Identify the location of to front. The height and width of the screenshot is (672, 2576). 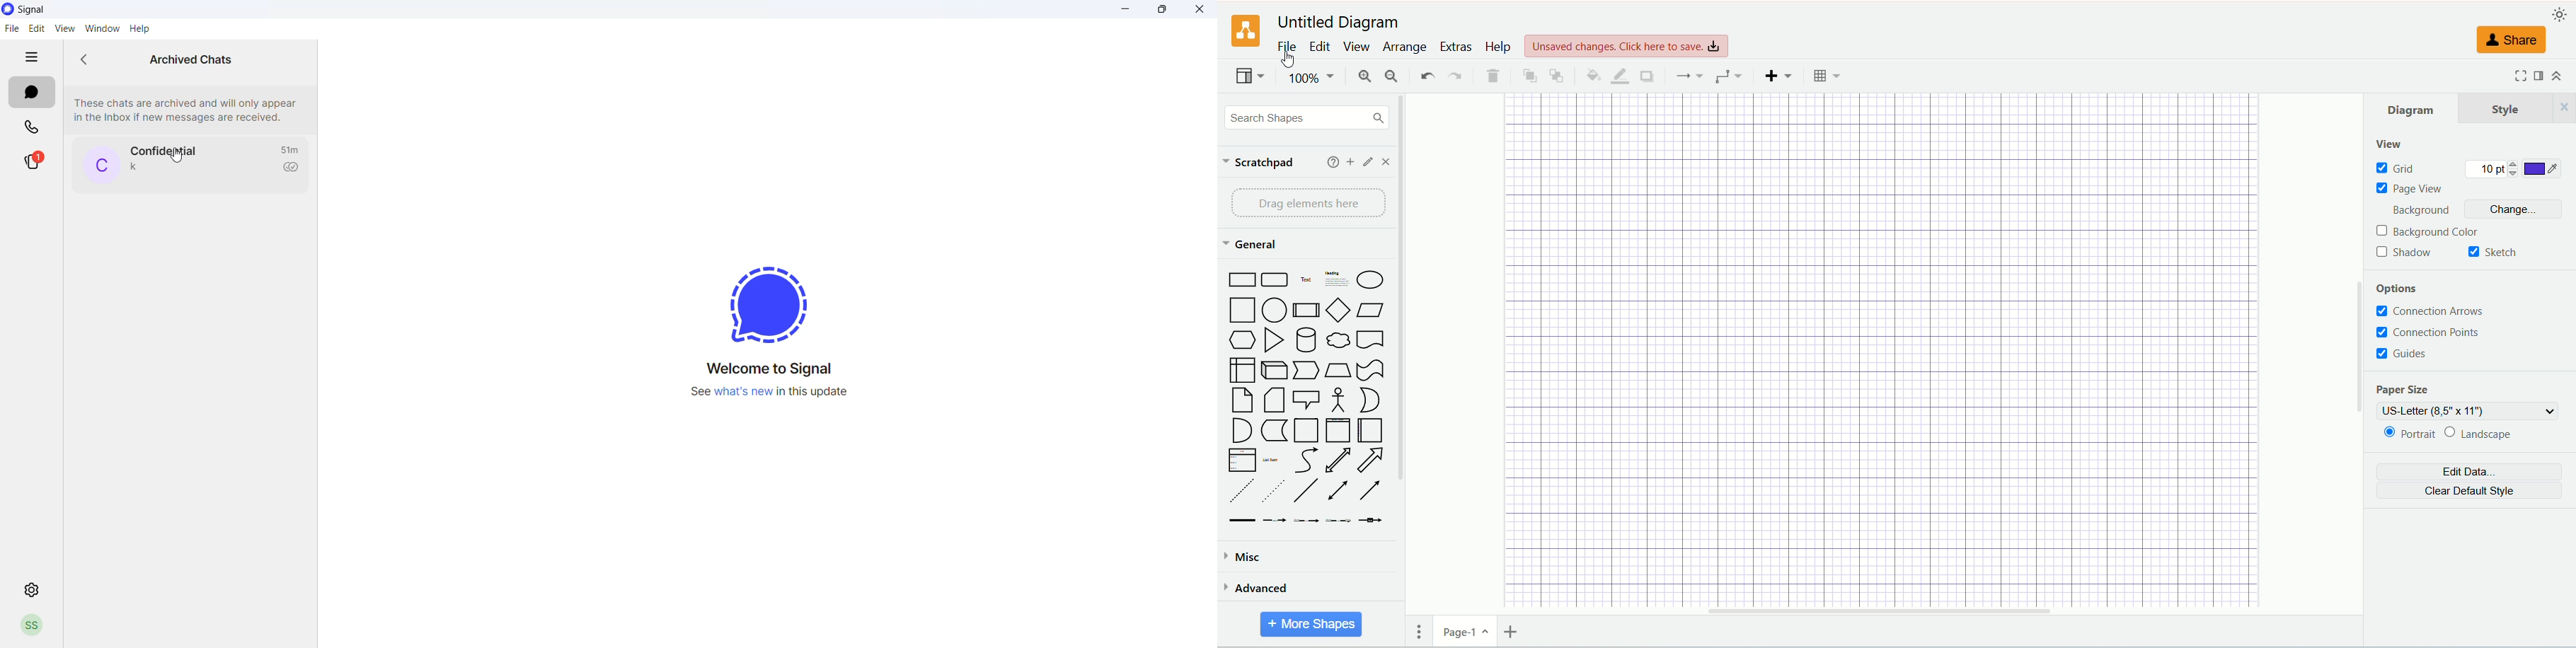
(1529, 74).